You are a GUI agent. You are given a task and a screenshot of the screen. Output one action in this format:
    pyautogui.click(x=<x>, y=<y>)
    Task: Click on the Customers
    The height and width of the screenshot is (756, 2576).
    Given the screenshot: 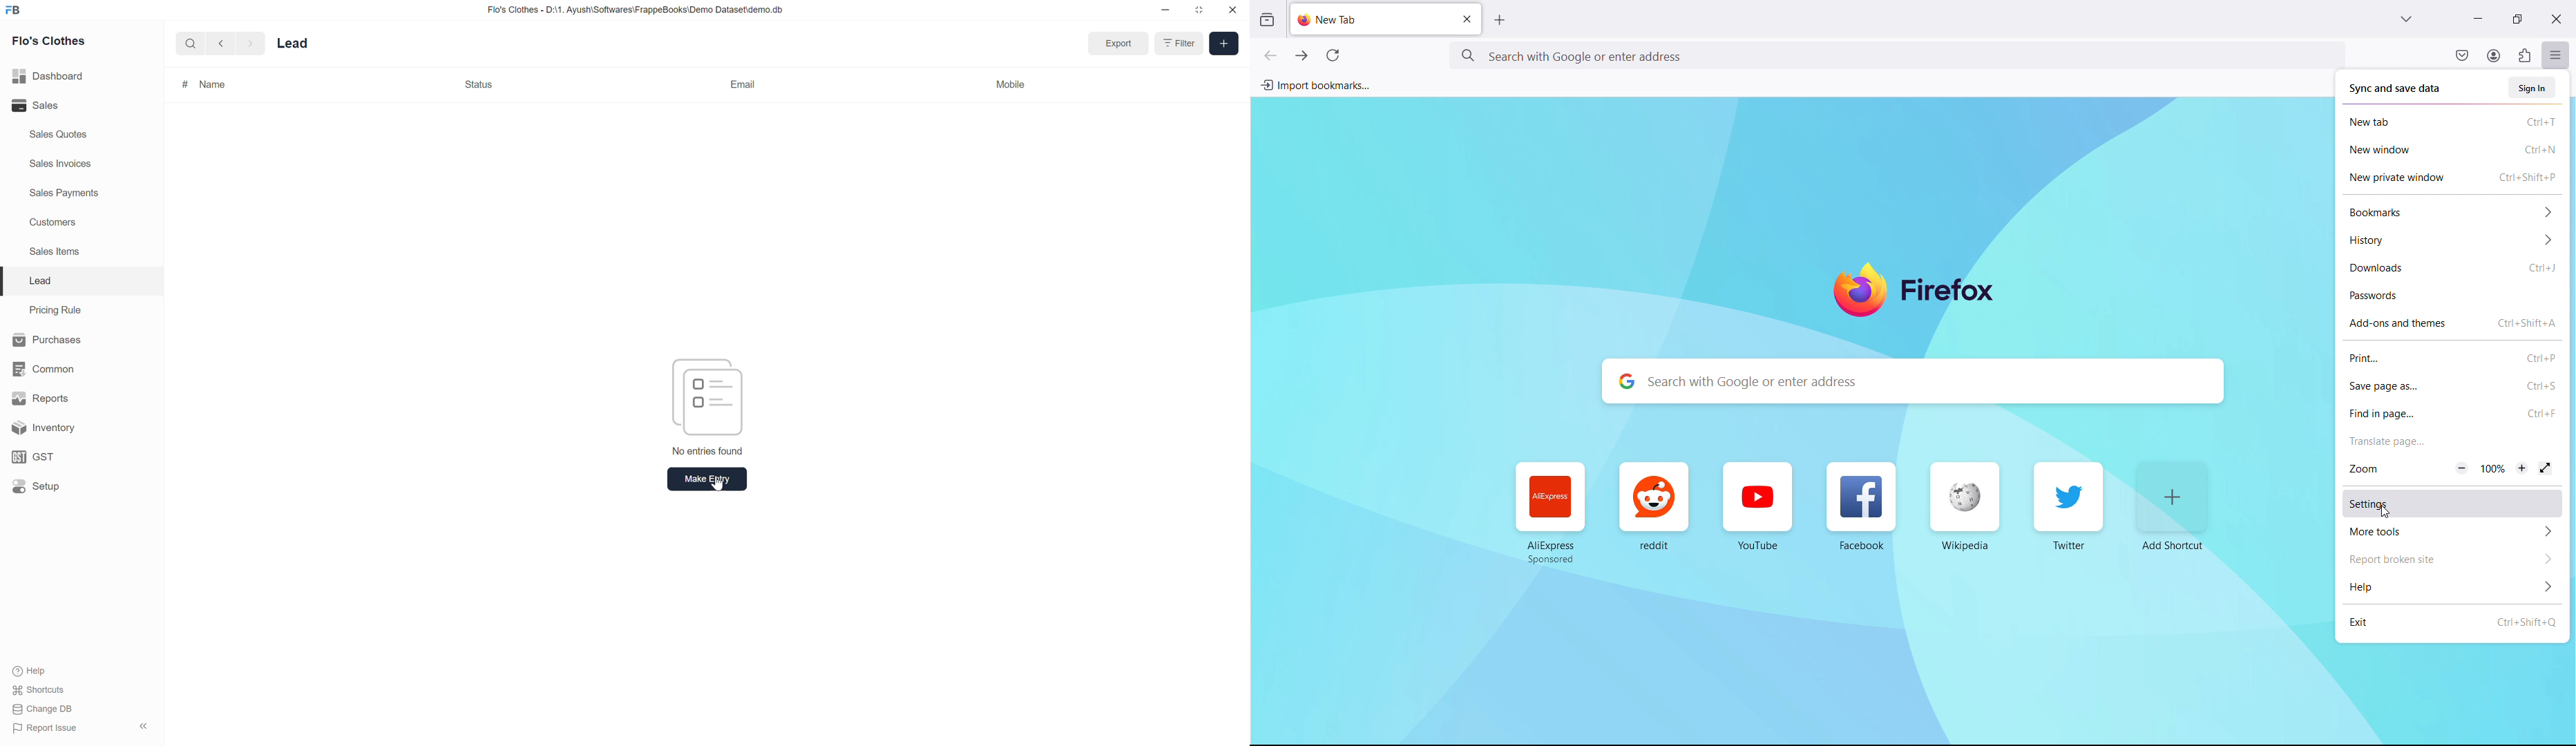 What is the action you would take?
    pyautogui.click(x=58, y=223)
    